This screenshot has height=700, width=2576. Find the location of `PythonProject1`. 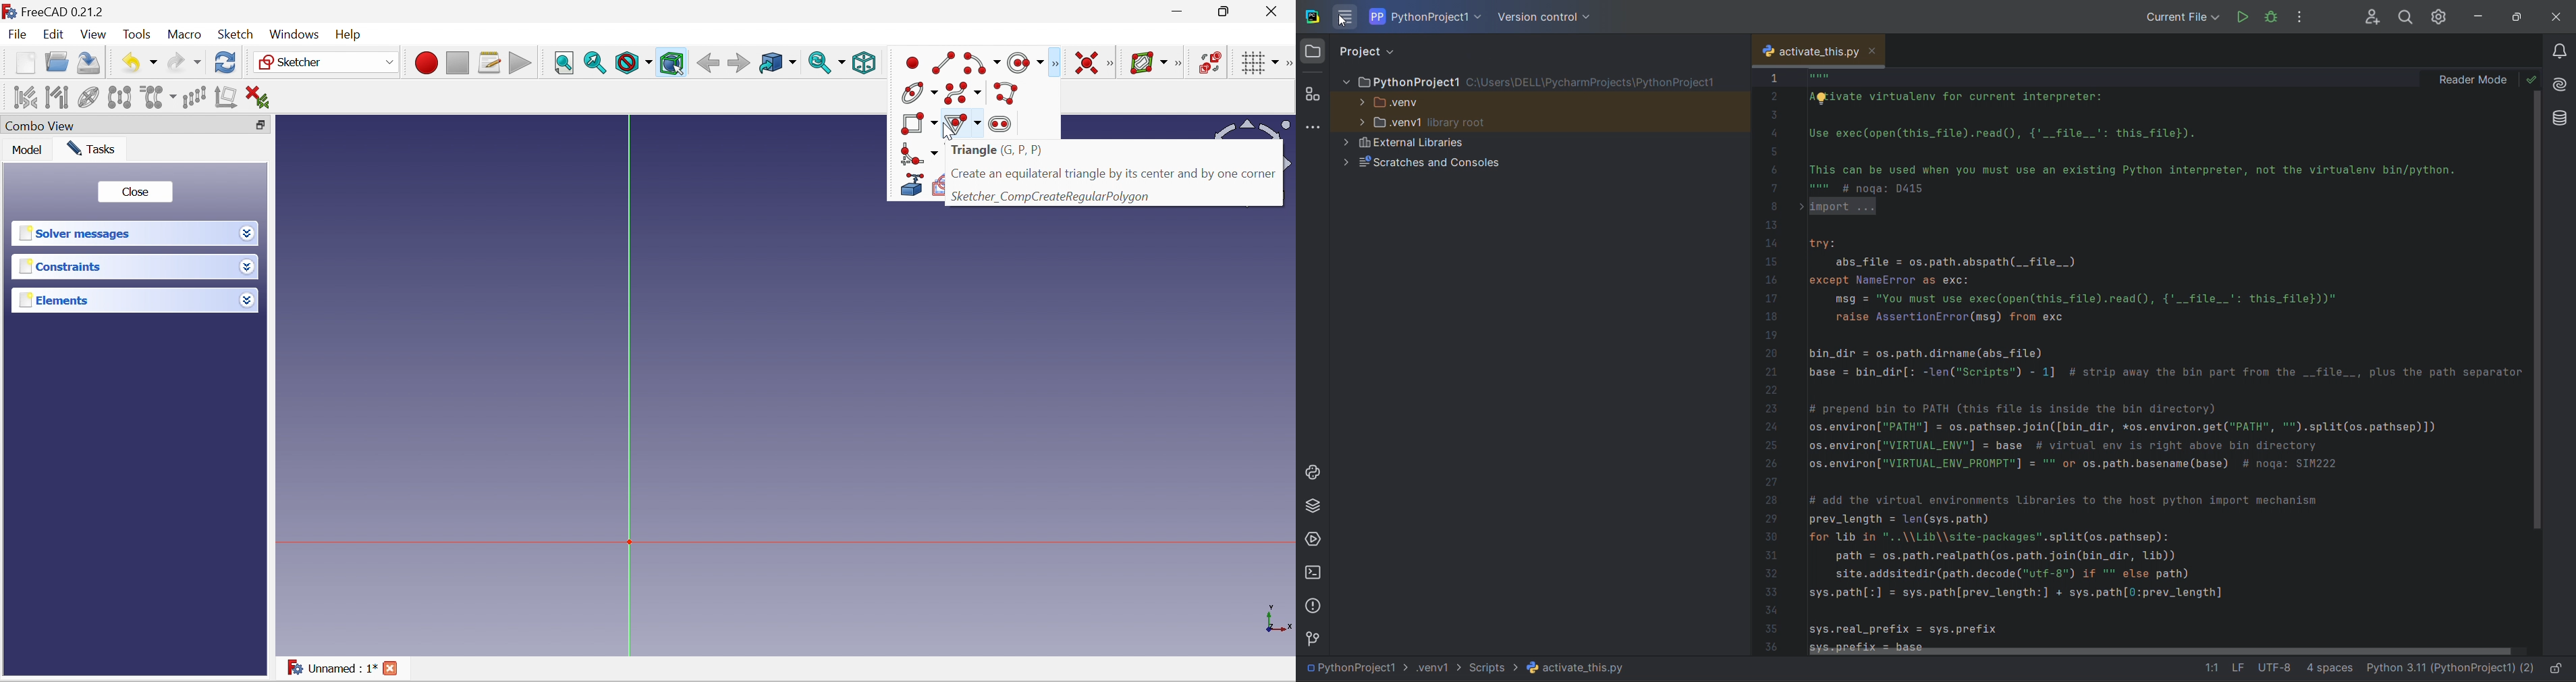

PythonProject1 is located at coordinates (1543, 79).